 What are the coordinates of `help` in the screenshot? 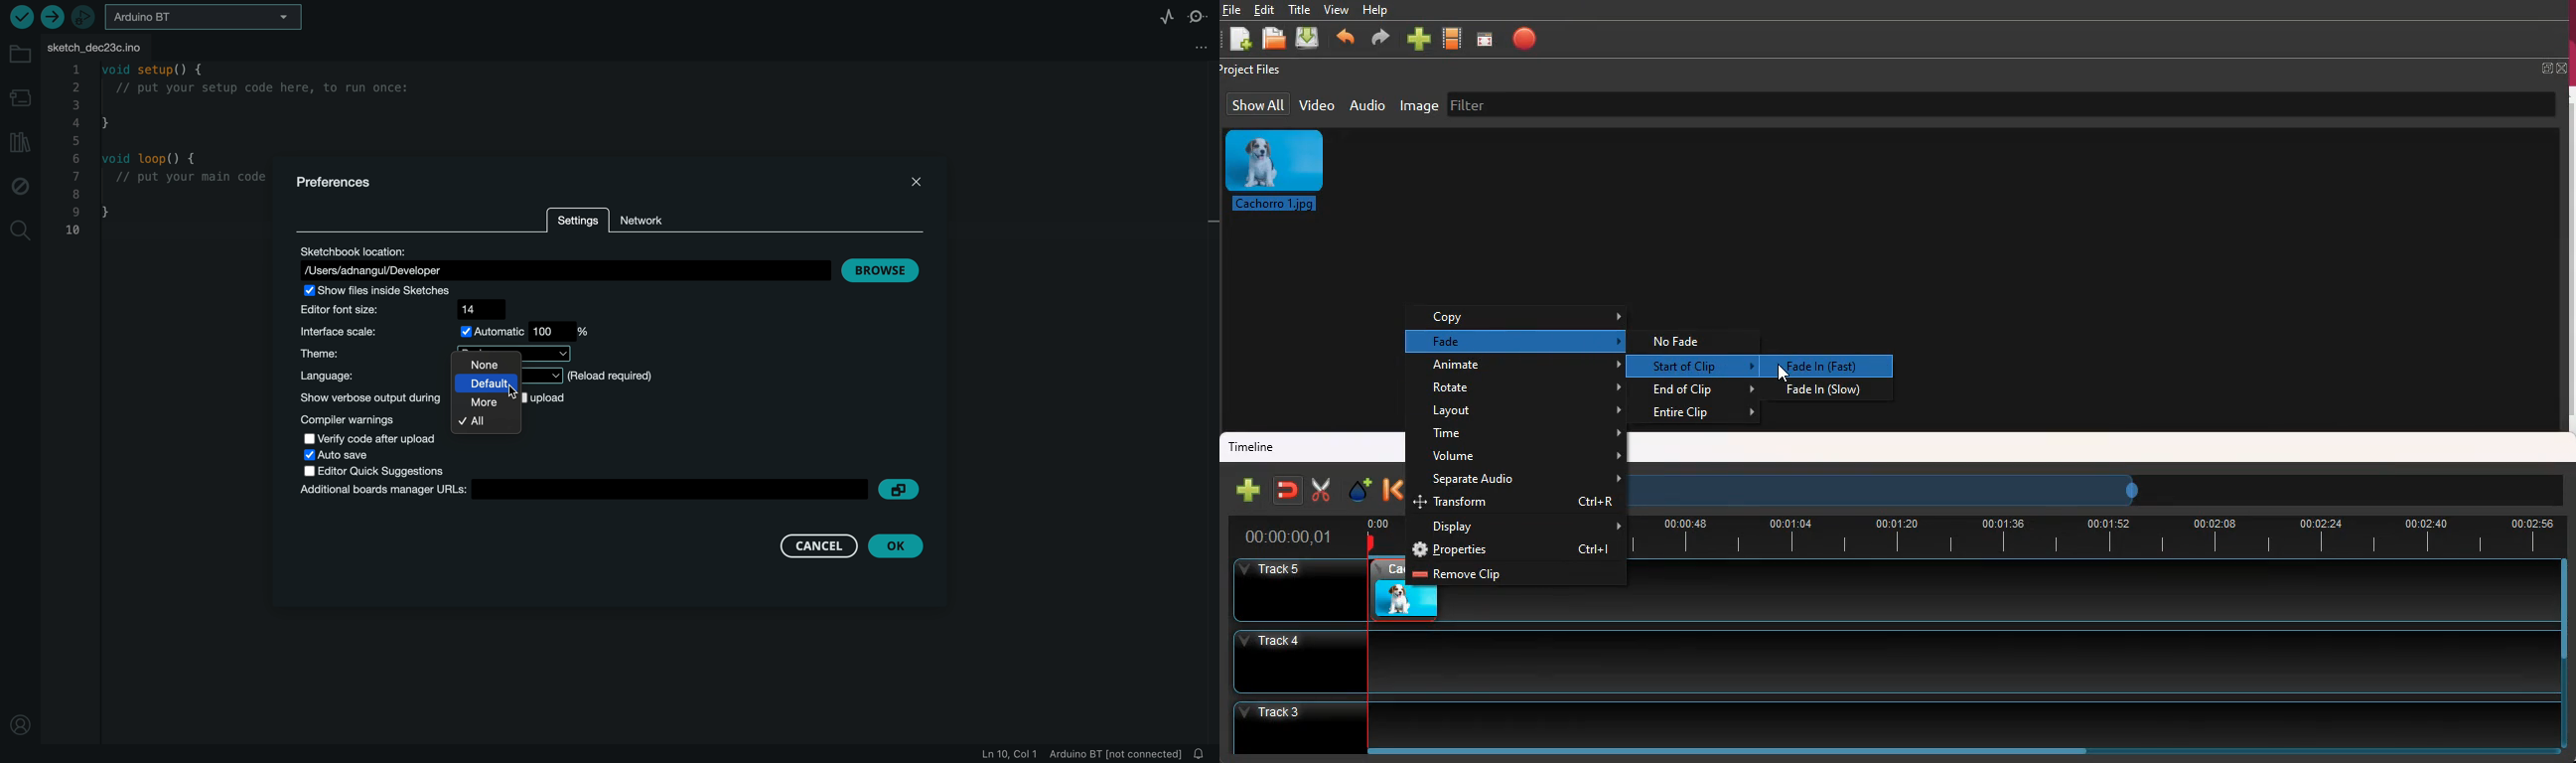 It's located at (1379, 10).